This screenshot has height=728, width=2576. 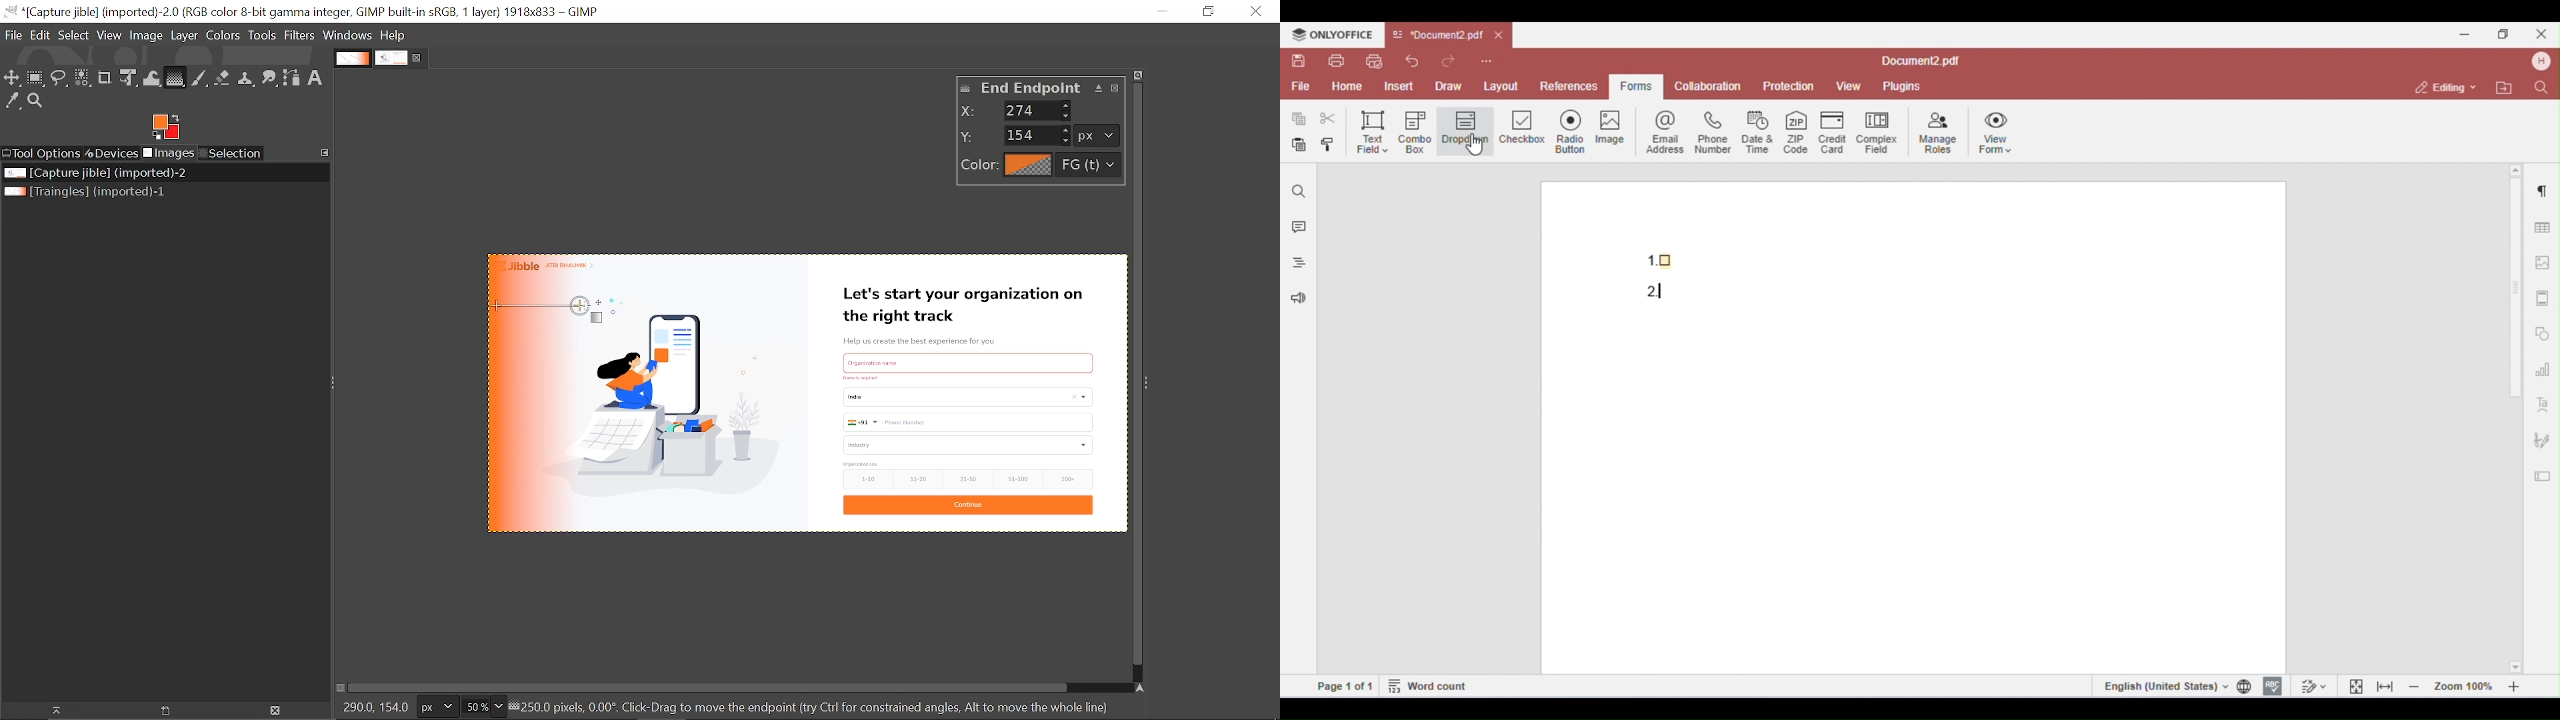 I want to click on Other file, so click(x=88, y=192).